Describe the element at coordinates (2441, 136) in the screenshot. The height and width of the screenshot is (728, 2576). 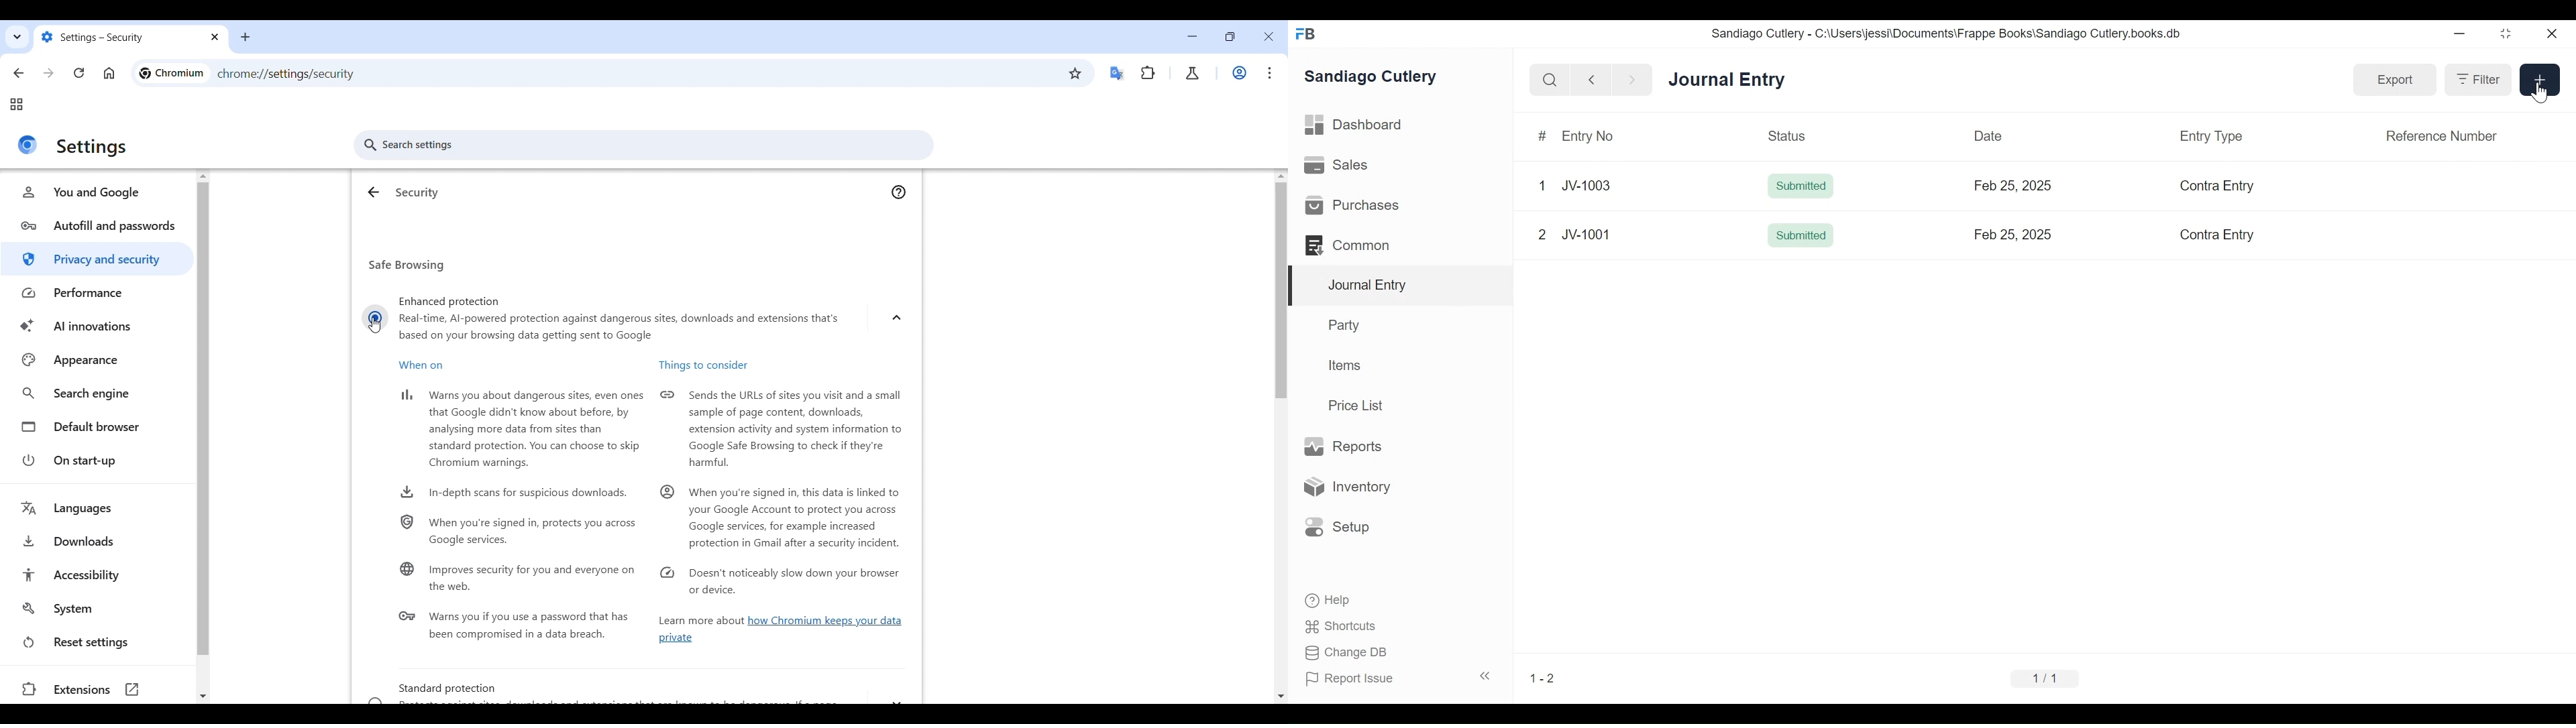
I see `Reference Number` at that location.